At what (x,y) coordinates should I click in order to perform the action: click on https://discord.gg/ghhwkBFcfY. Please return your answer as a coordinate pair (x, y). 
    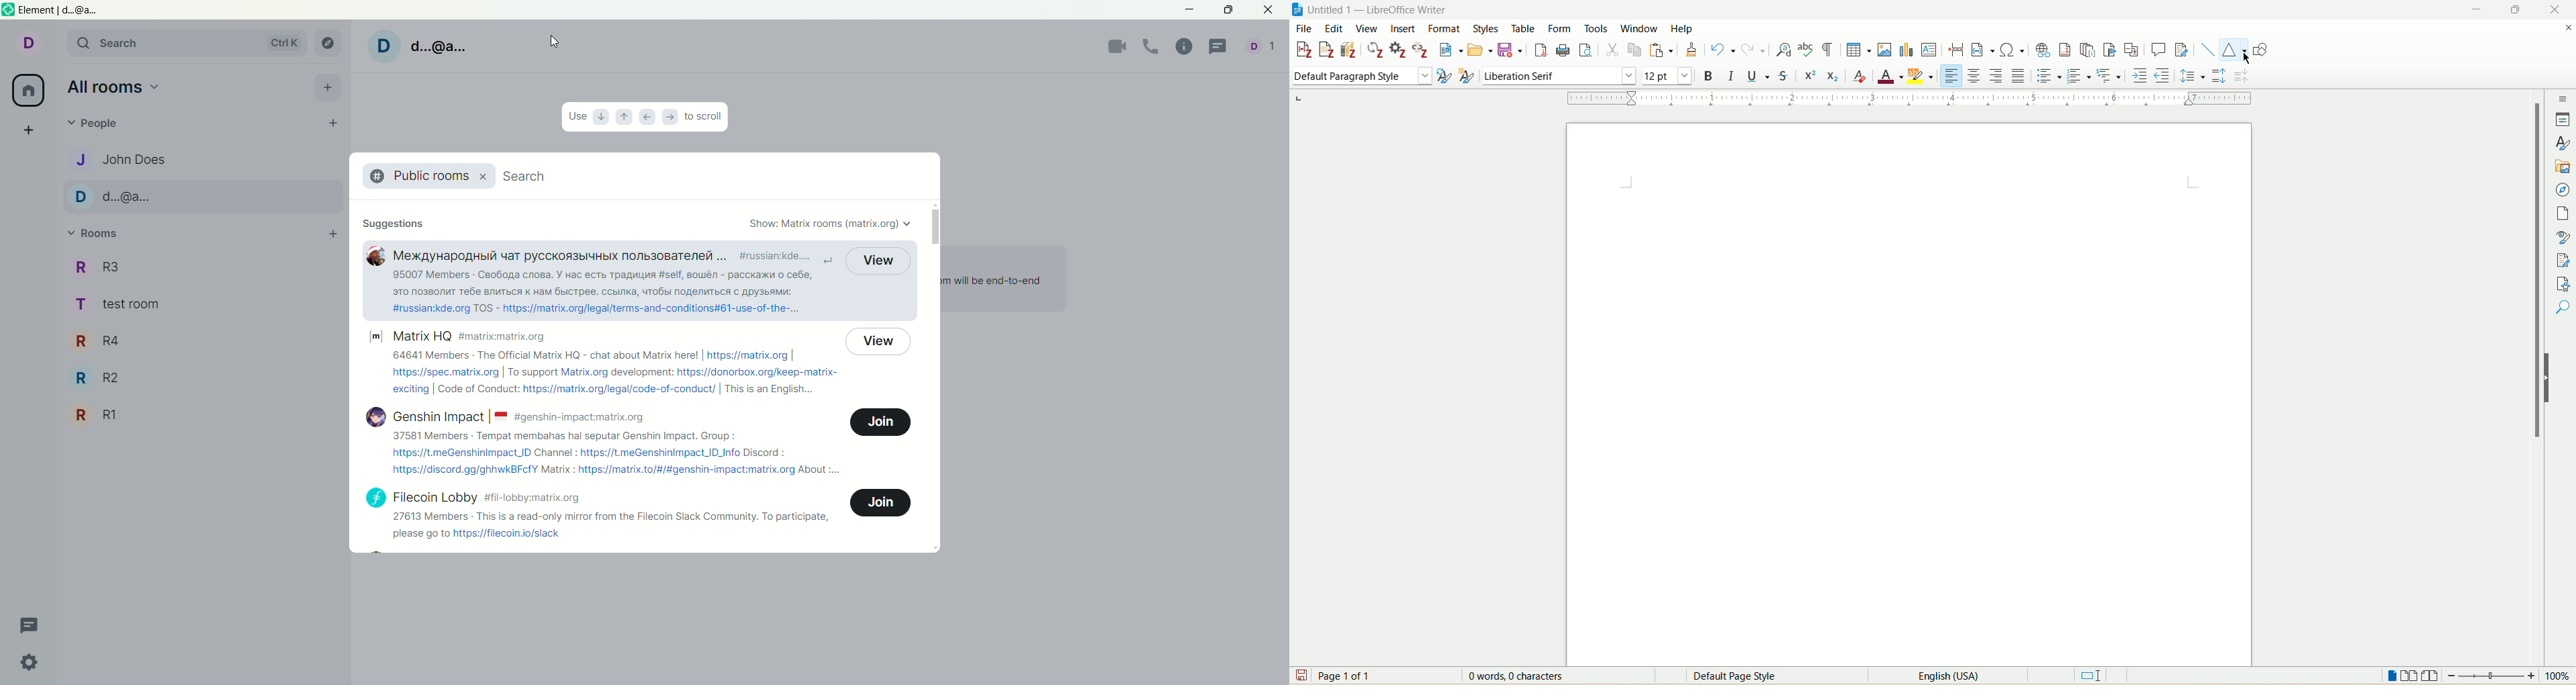
    Looking at the image, I should click on (465, 470).